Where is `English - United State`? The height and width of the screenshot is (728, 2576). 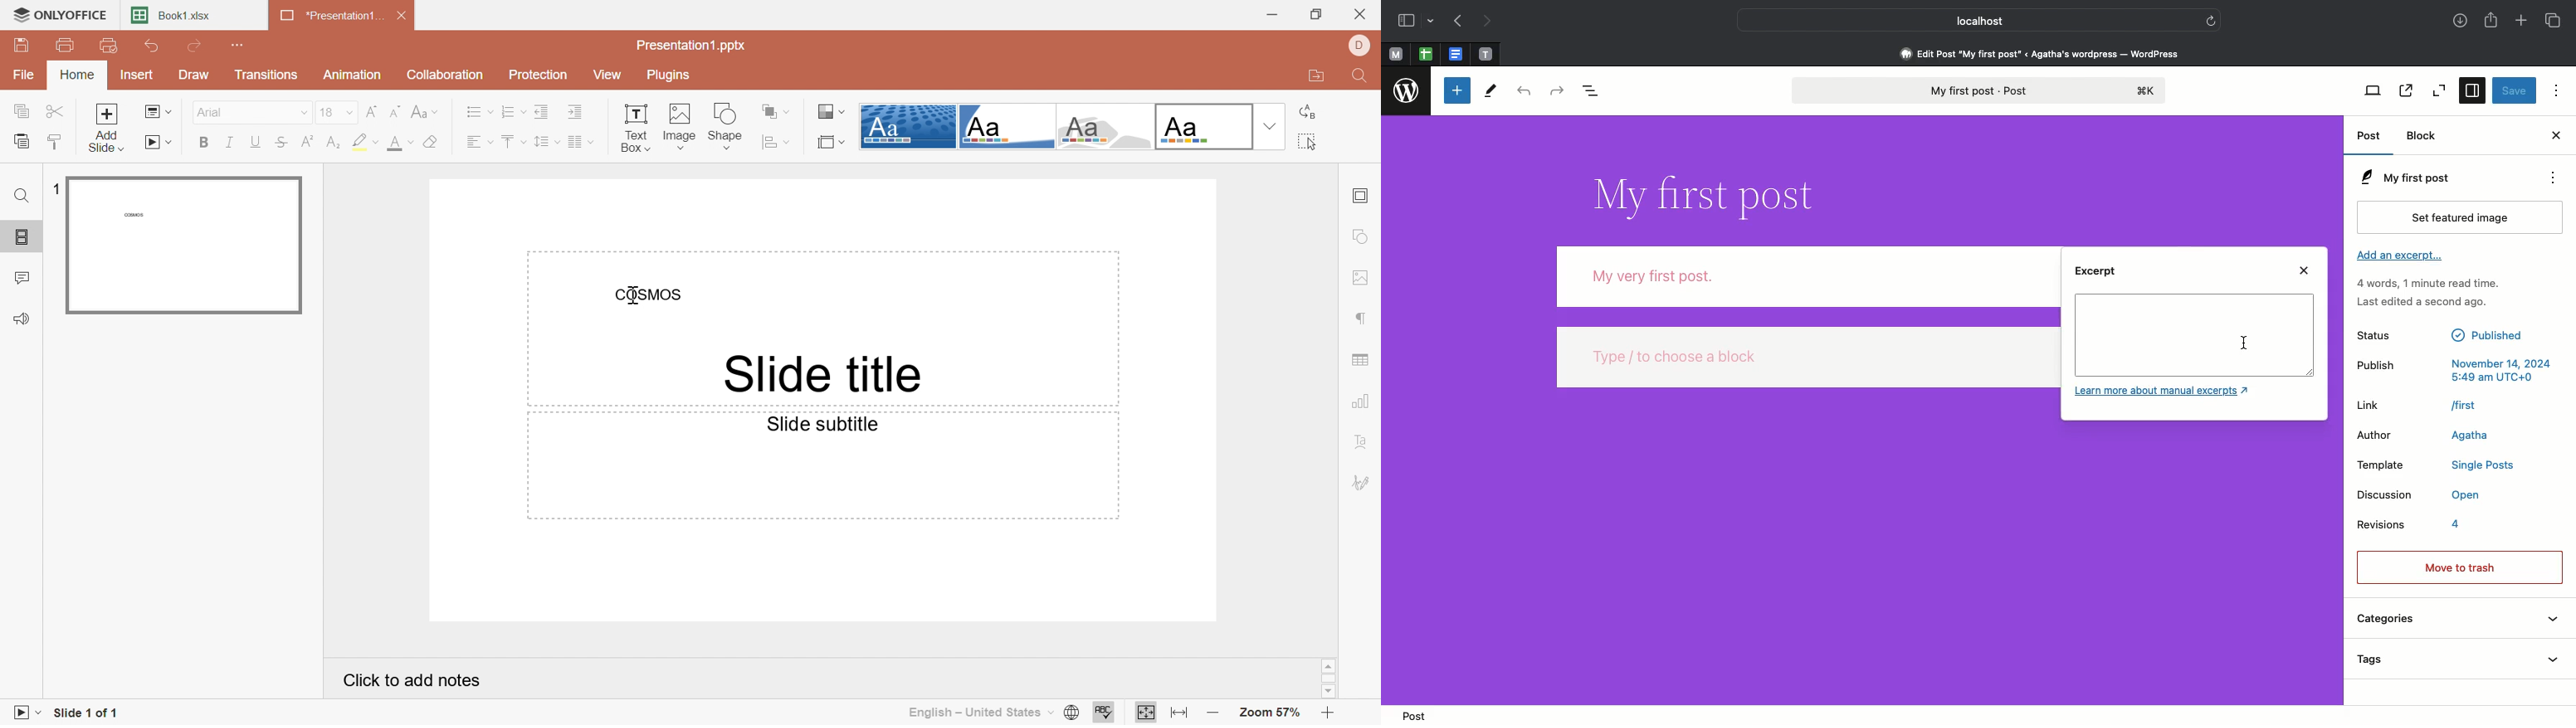
English - United State is located at coordinates (979, 711).